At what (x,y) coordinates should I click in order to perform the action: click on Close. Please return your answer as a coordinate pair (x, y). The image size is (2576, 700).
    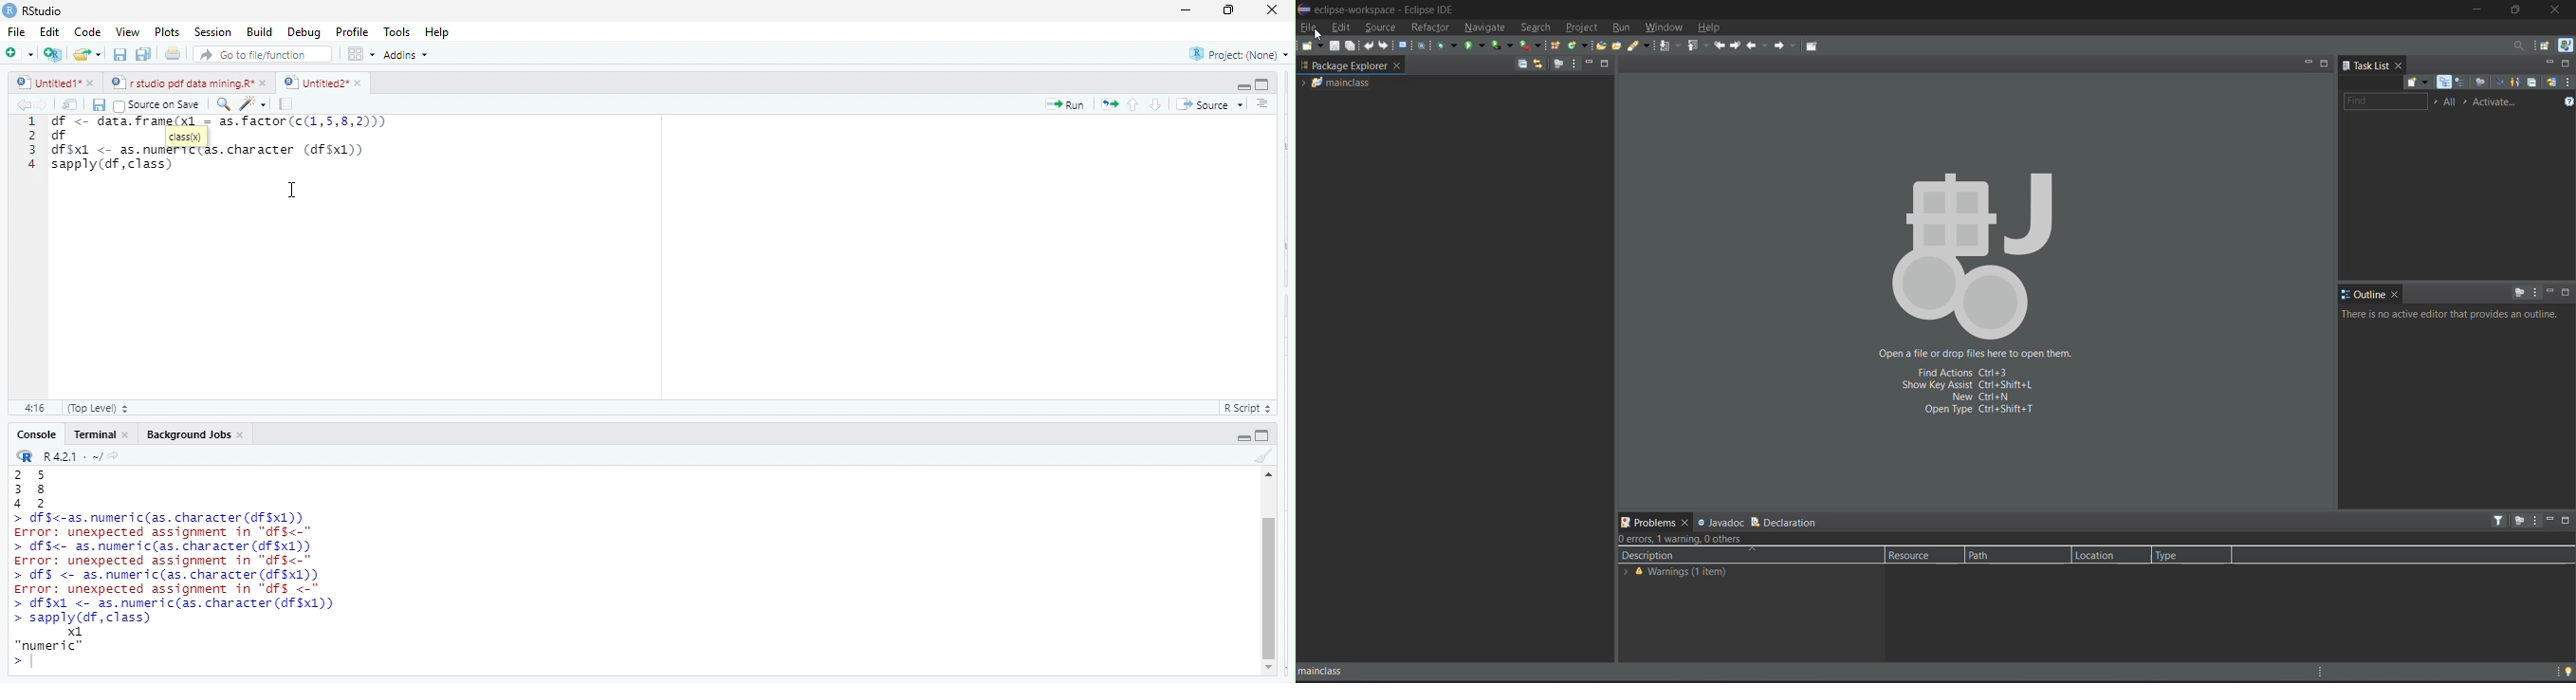
    Looking at the image, I should click on (1268, 10).